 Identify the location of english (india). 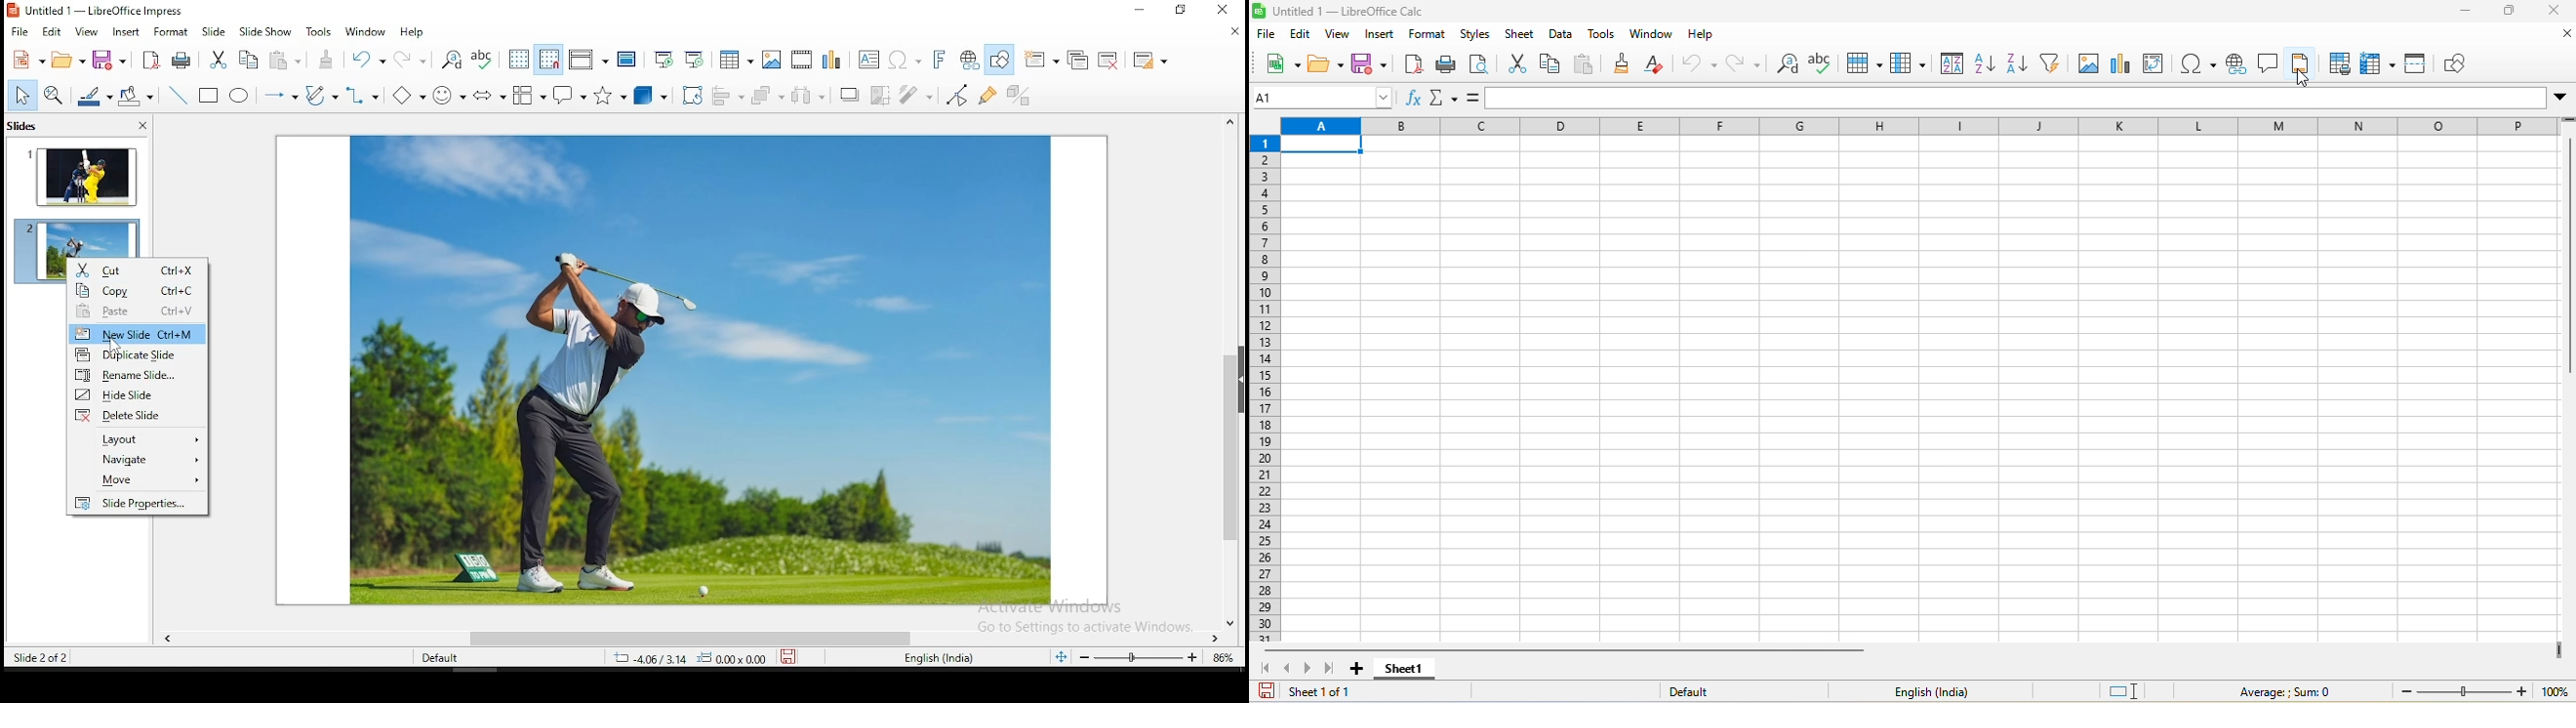
(934, 657).